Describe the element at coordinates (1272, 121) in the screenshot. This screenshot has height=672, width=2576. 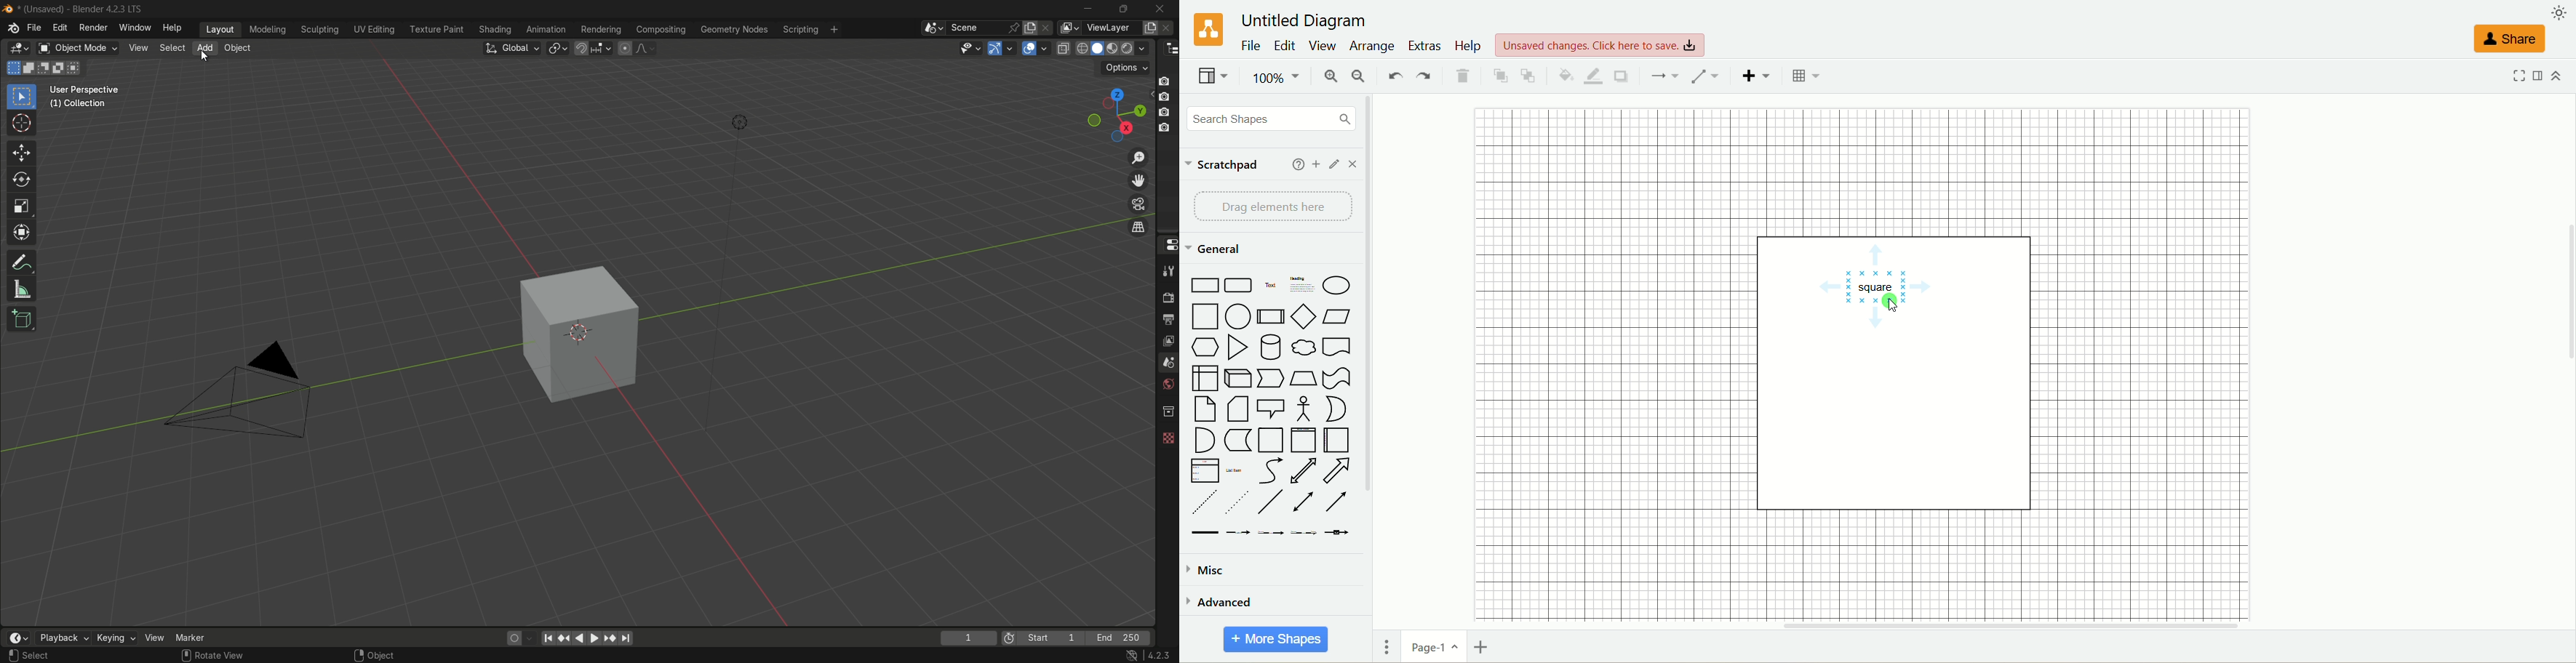
I see `search shapes` at that location.